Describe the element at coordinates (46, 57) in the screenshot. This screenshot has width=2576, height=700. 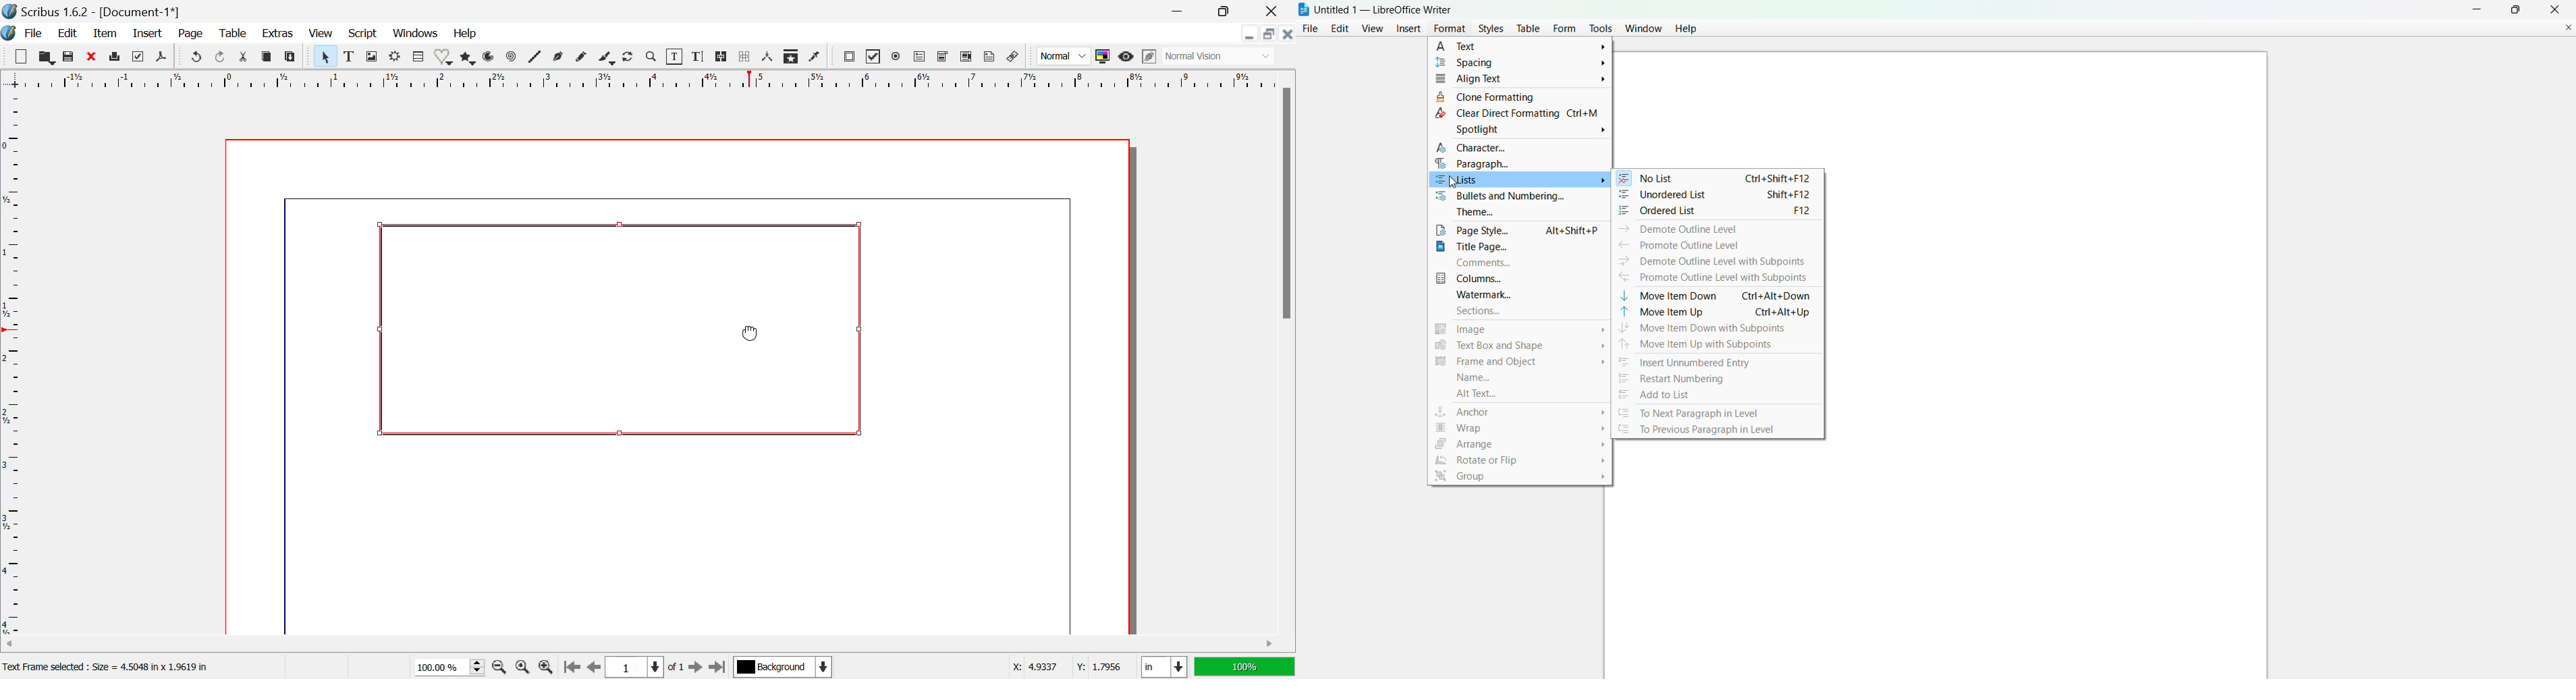
I see `Open` at that location.